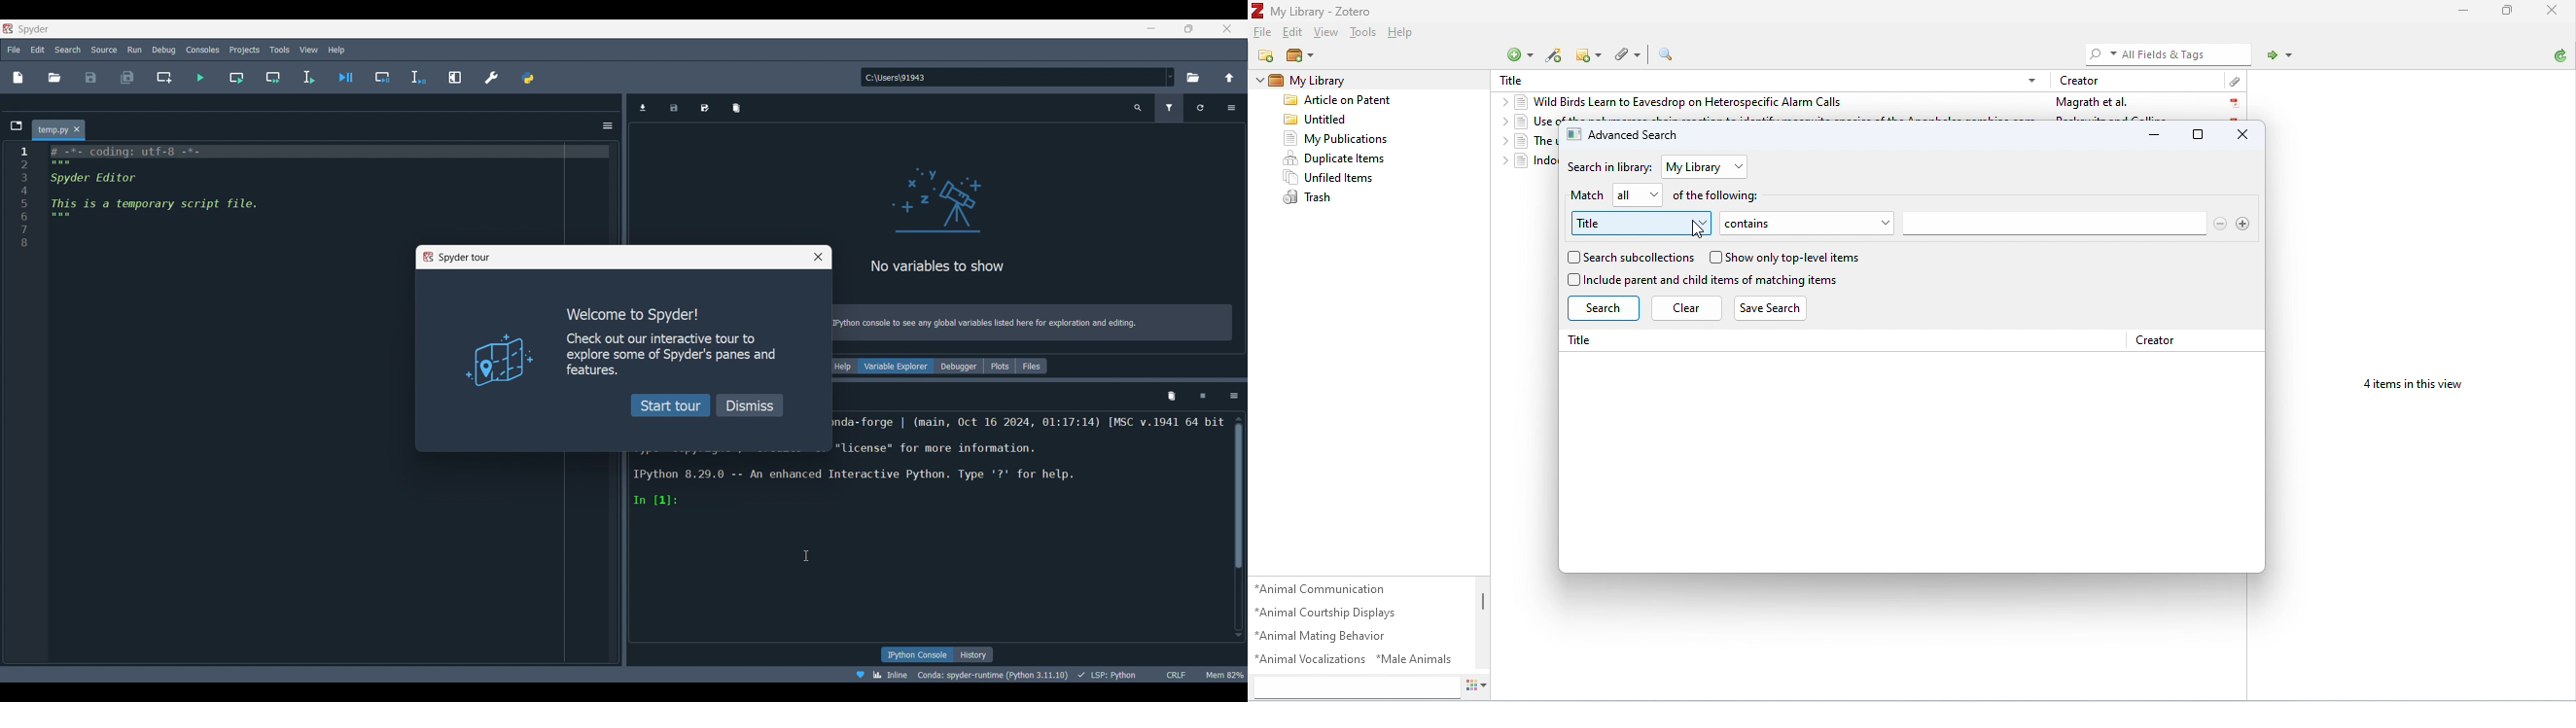 This screenshot has height=728, width=2576. I want to click on my library, so click(1695, 167).